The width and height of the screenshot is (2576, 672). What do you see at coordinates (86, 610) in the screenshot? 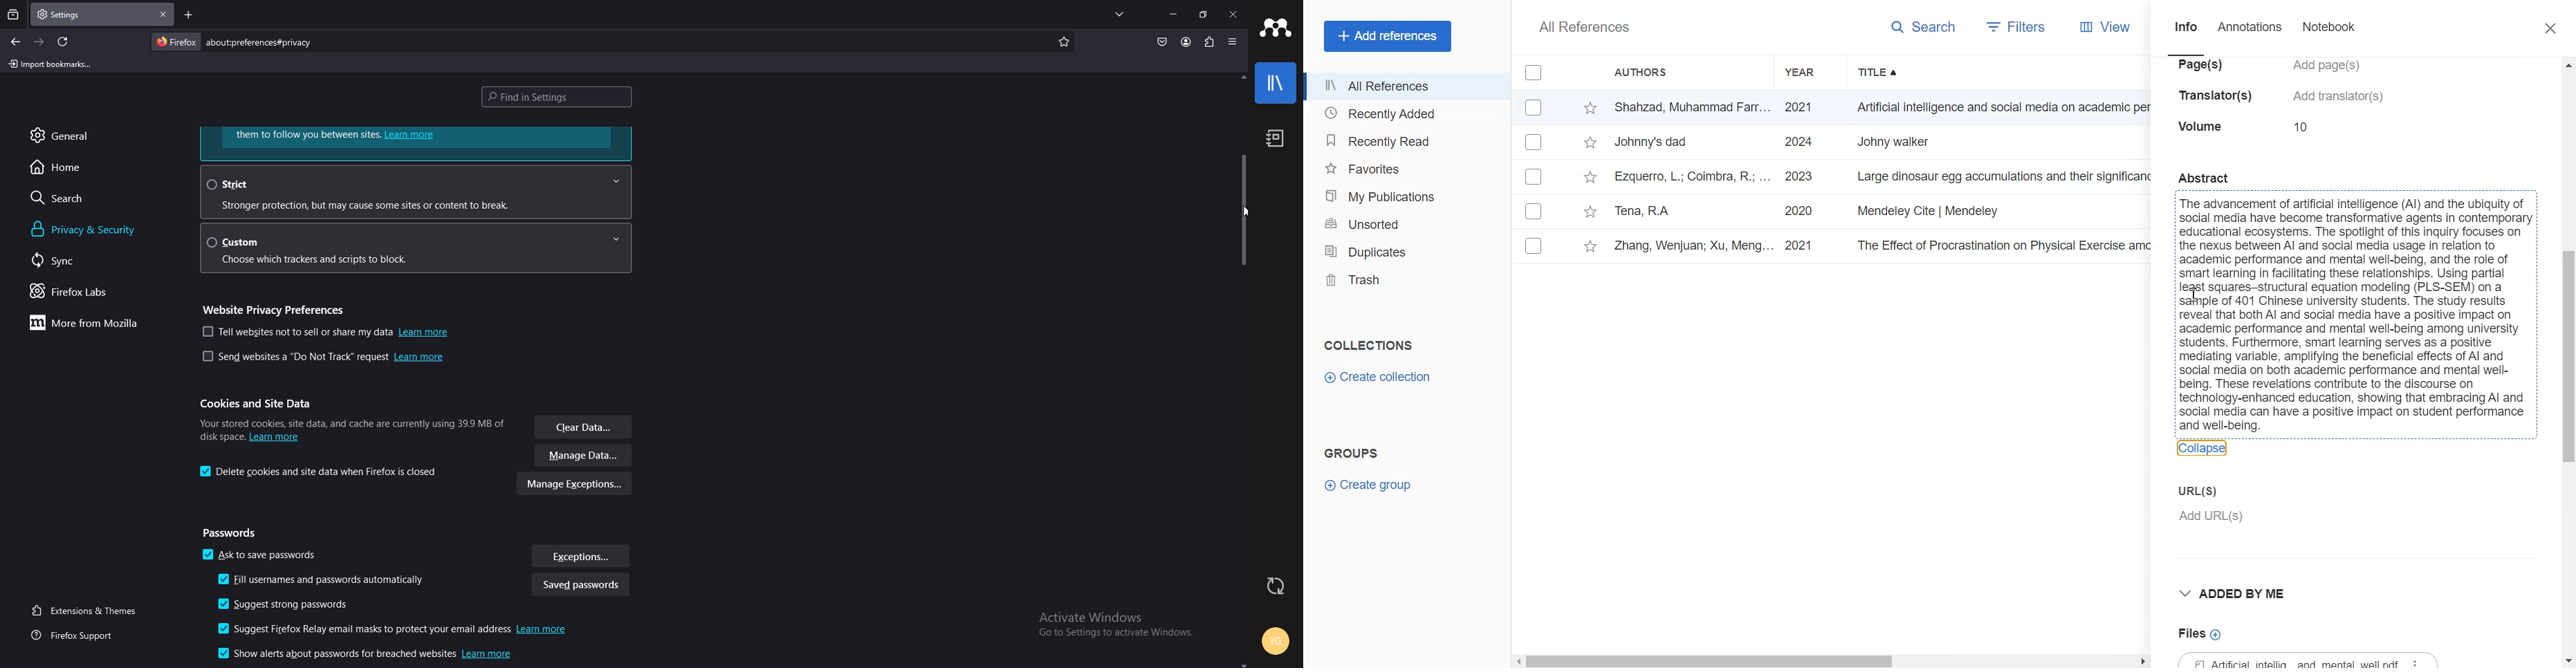
I see `extension and themes` at bounding box center [86, 610].